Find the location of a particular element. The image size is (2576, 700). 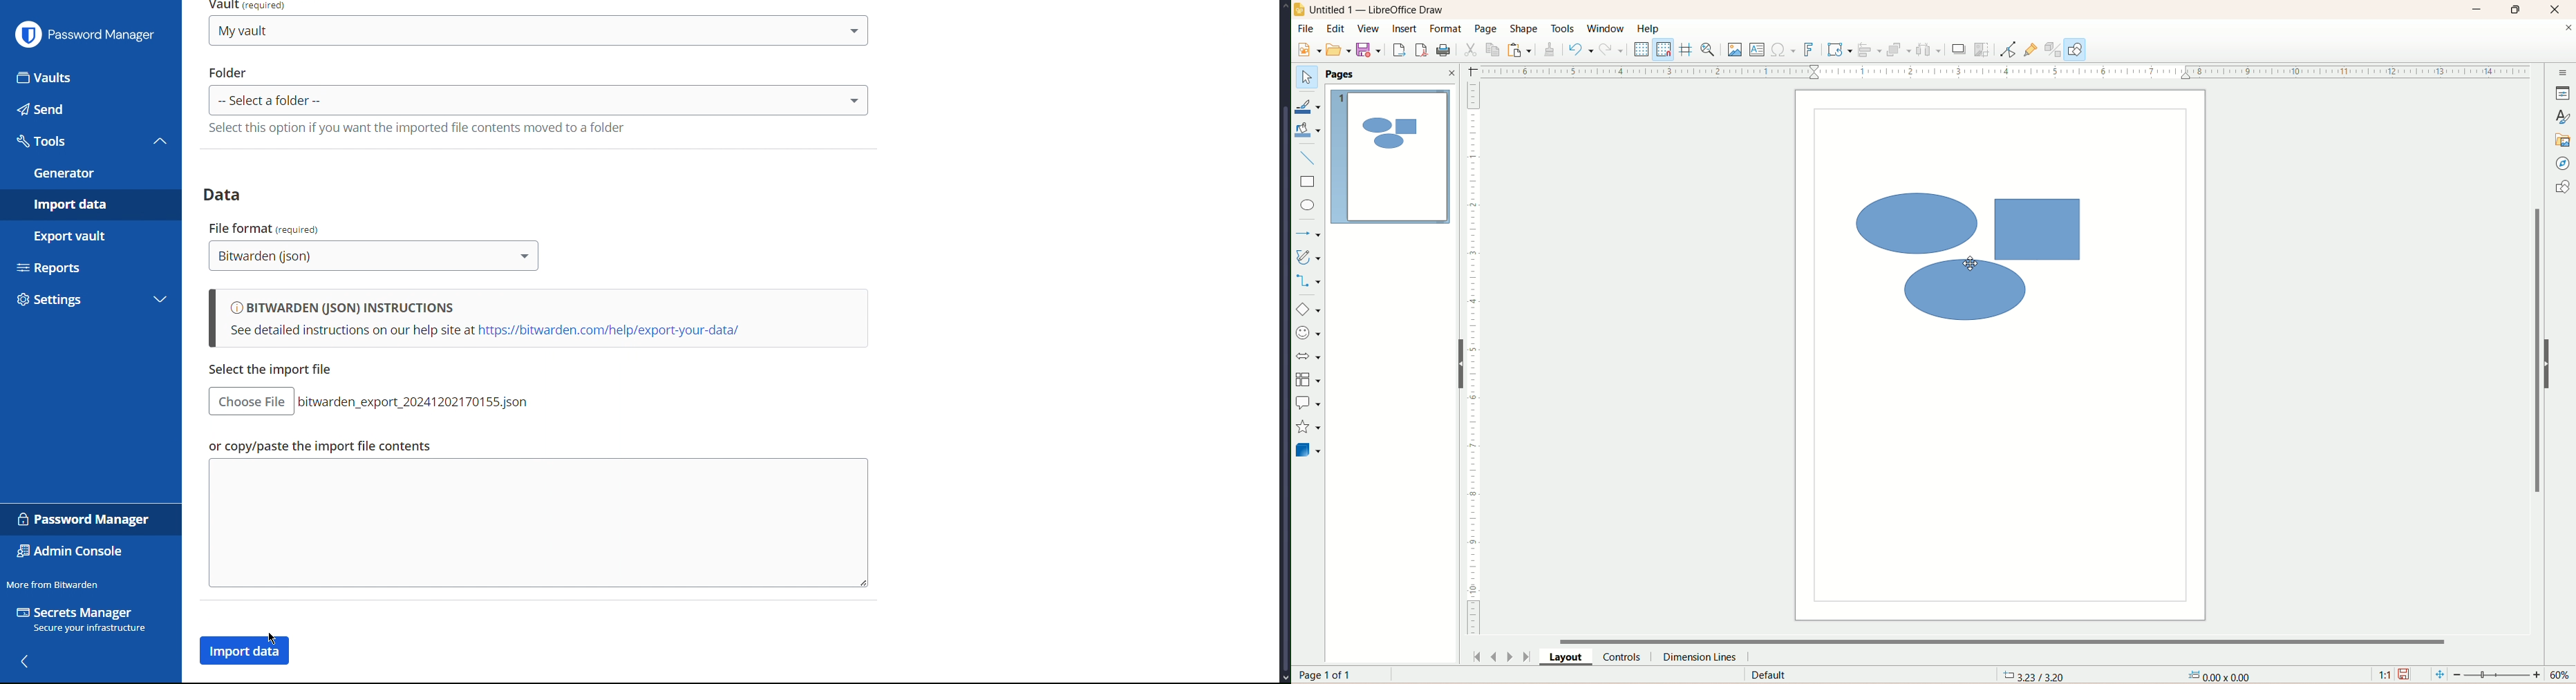

edit is located at coordinates (1337, 30).